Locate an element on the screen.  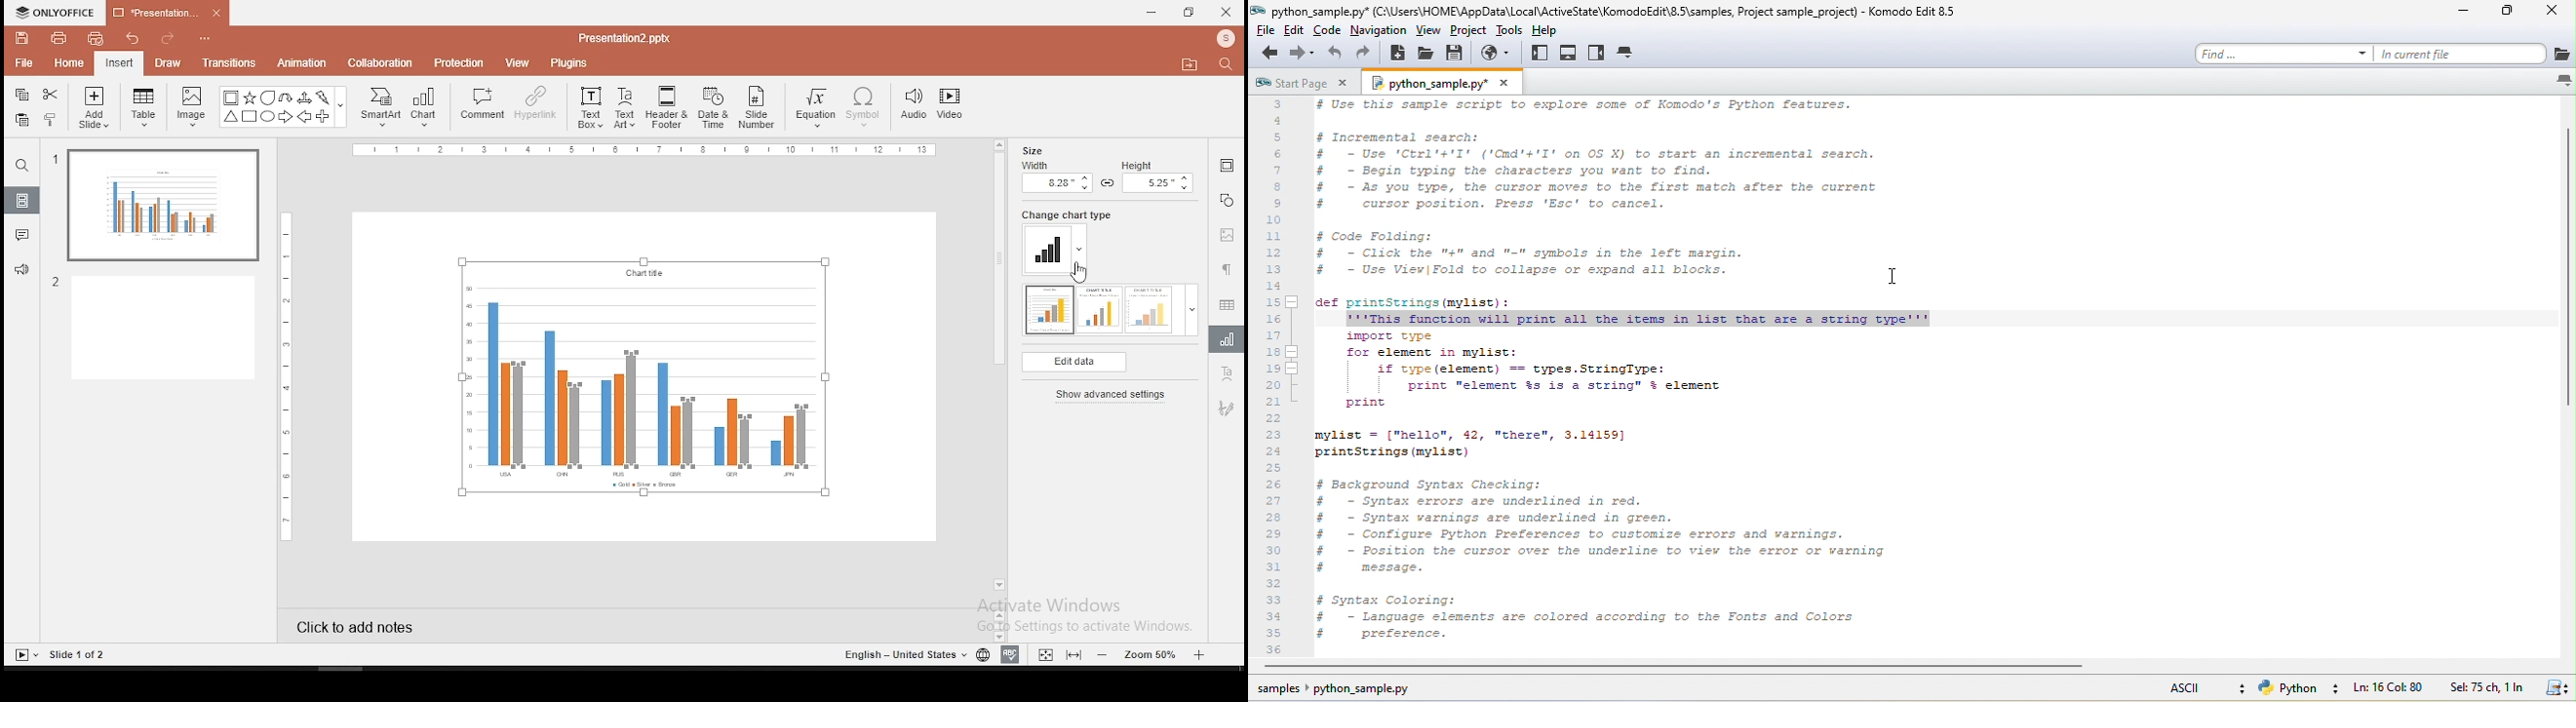
date and time is located at coordinates (712, 107).